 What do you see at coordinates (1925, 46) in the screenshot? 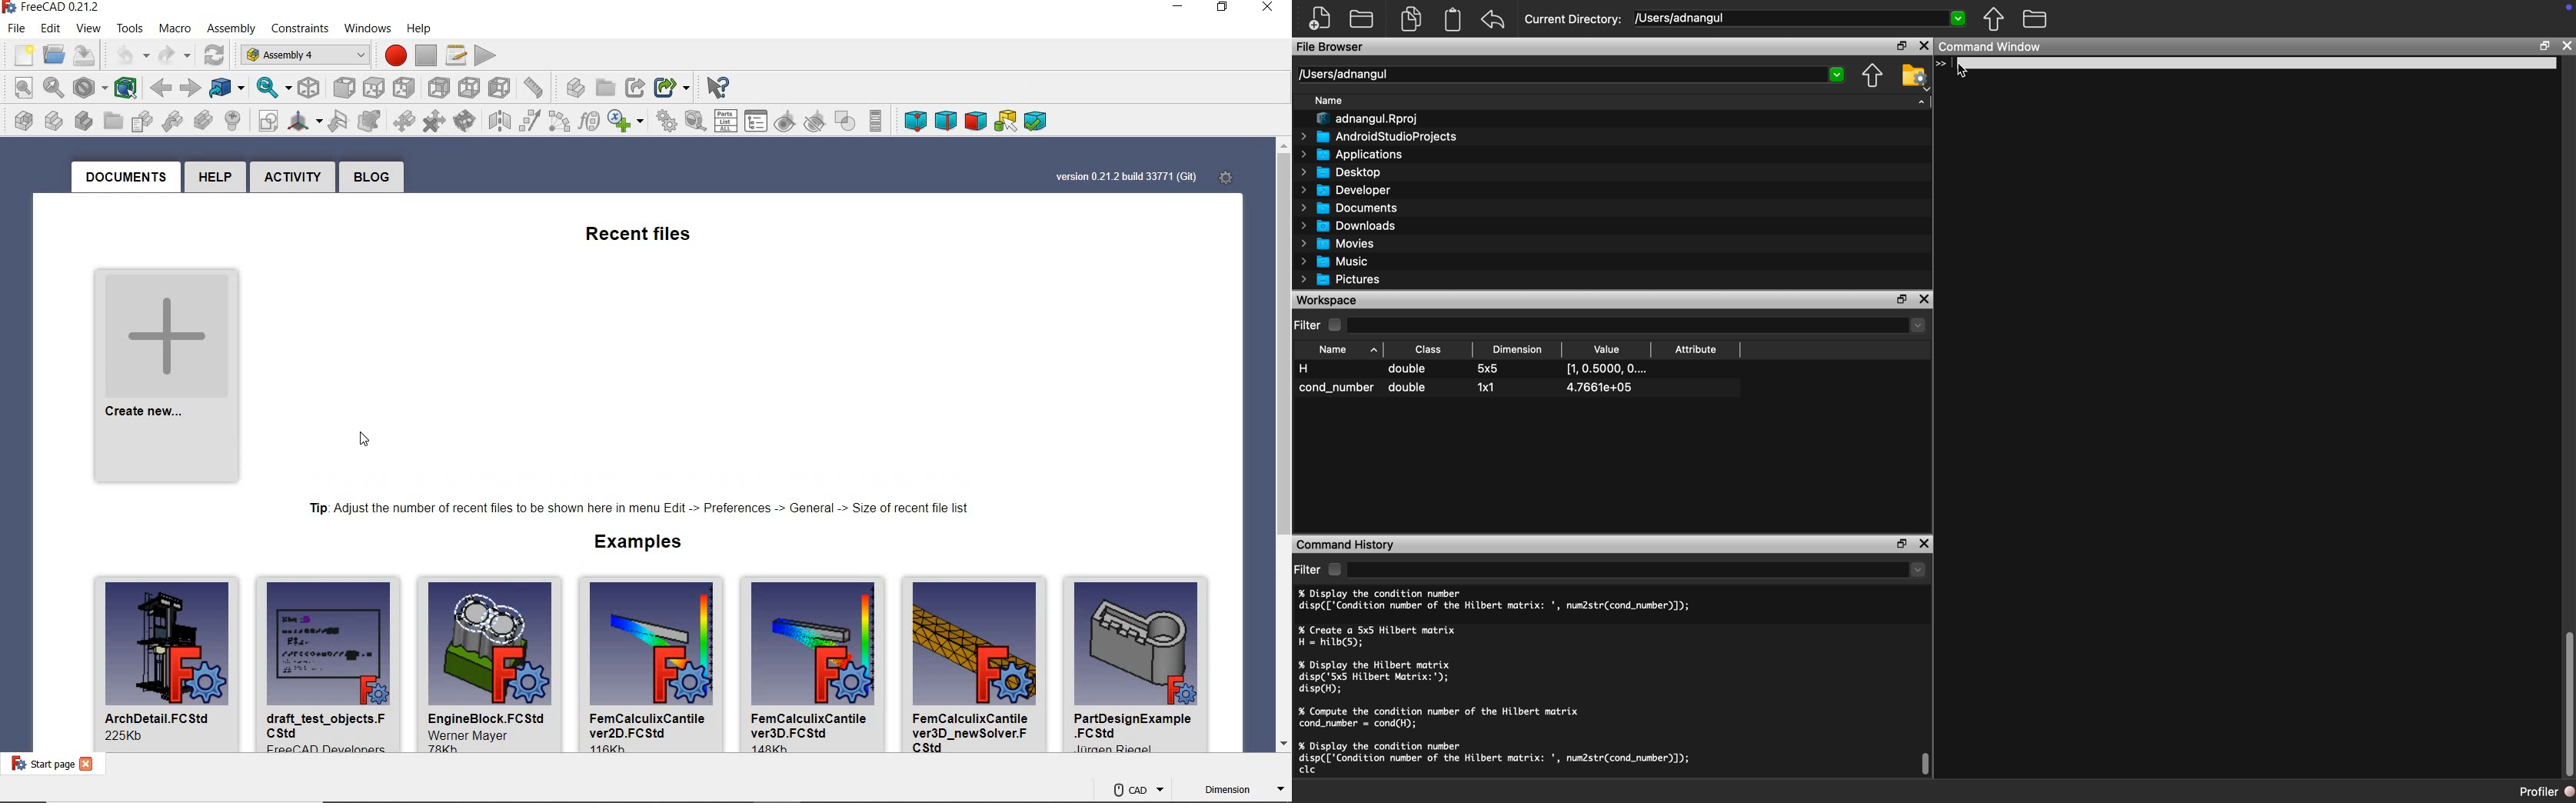
I see `Close` at bounding box center [1925, 46].